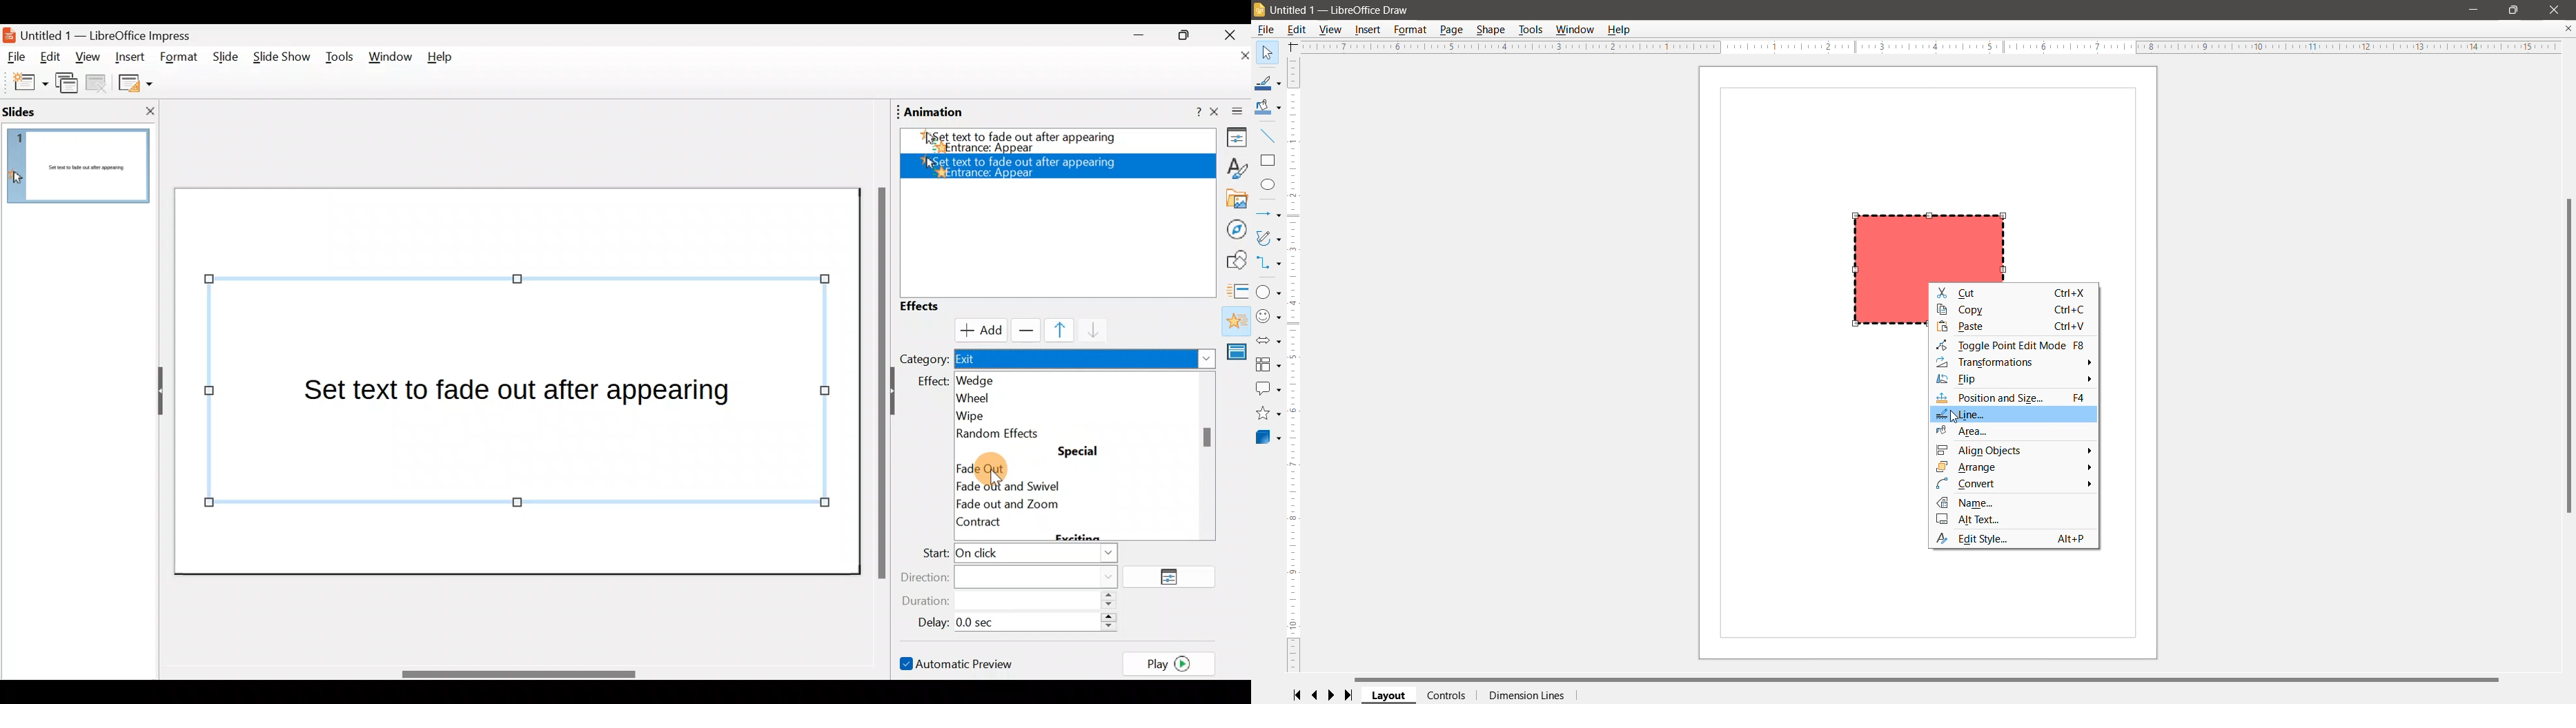 The height and width of the screenshot is (728, 2576). Describe the element at coordinates (1268, 317) in the screenshot. I see `Symbol Shapes` at that location.